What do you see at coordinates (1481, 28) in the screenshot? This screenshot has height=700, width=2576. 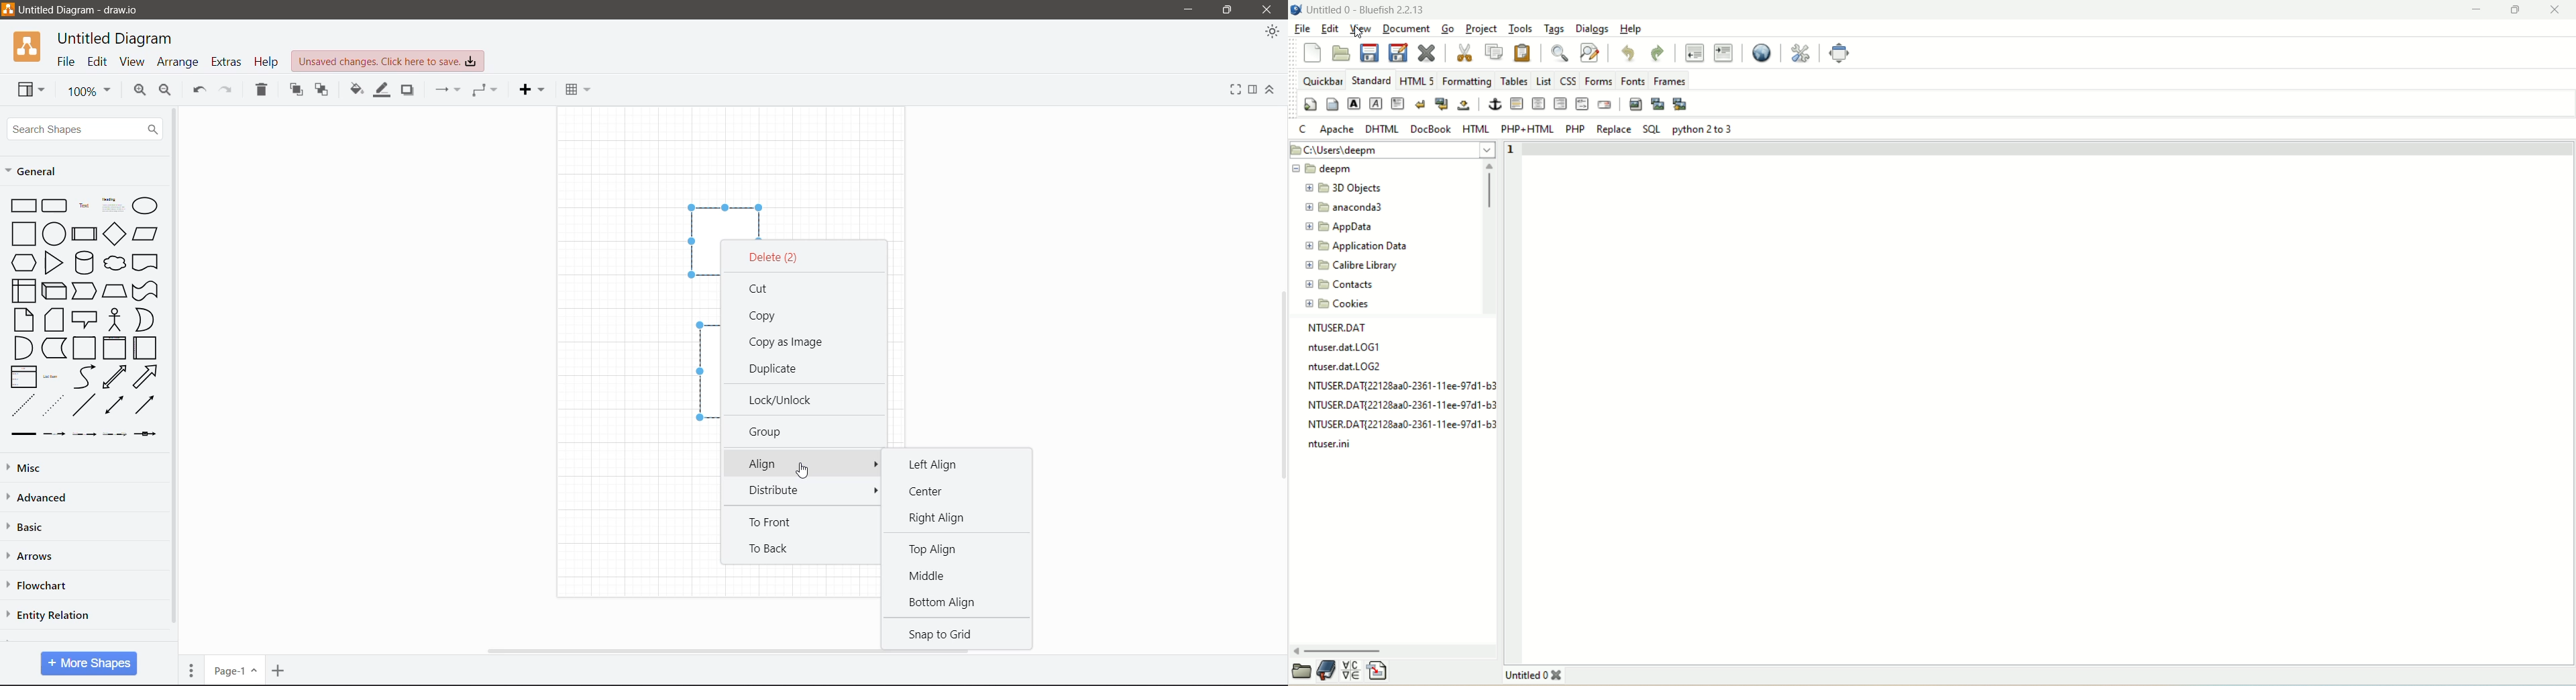 I see `project` at bounding box center [1481, 28].